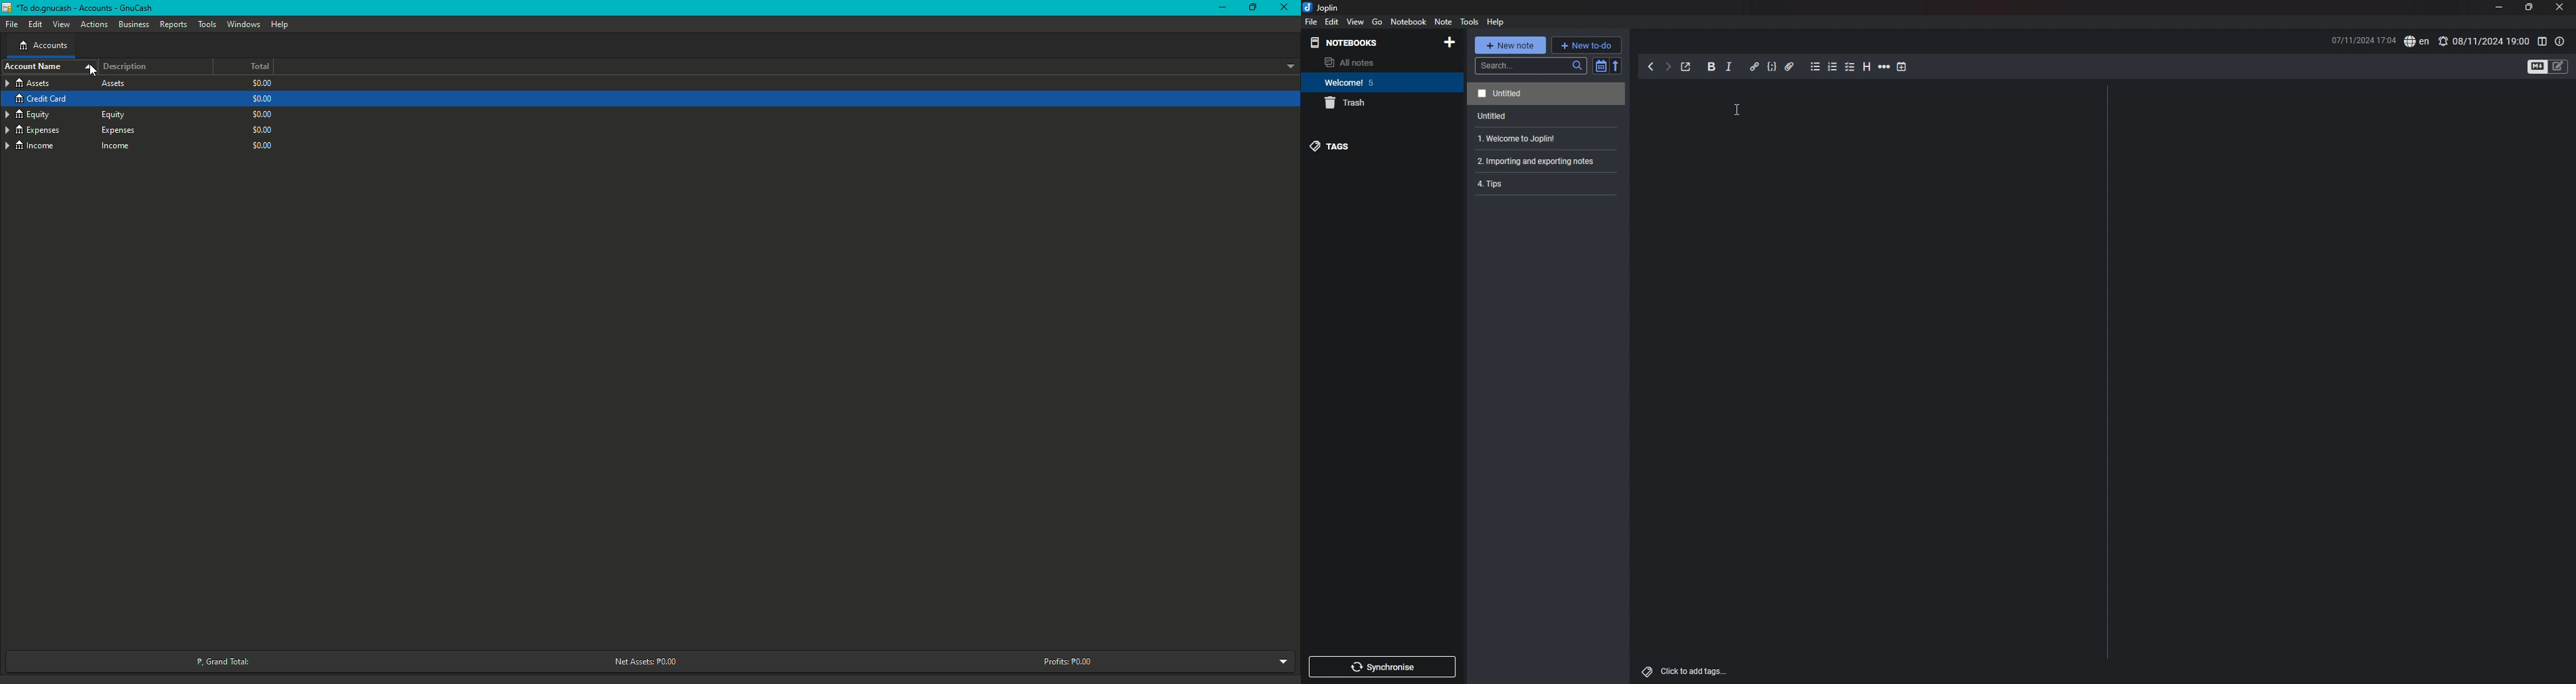 This screenshot has height=700, width=2576. I want to click on notebook, so click(1377, 82).